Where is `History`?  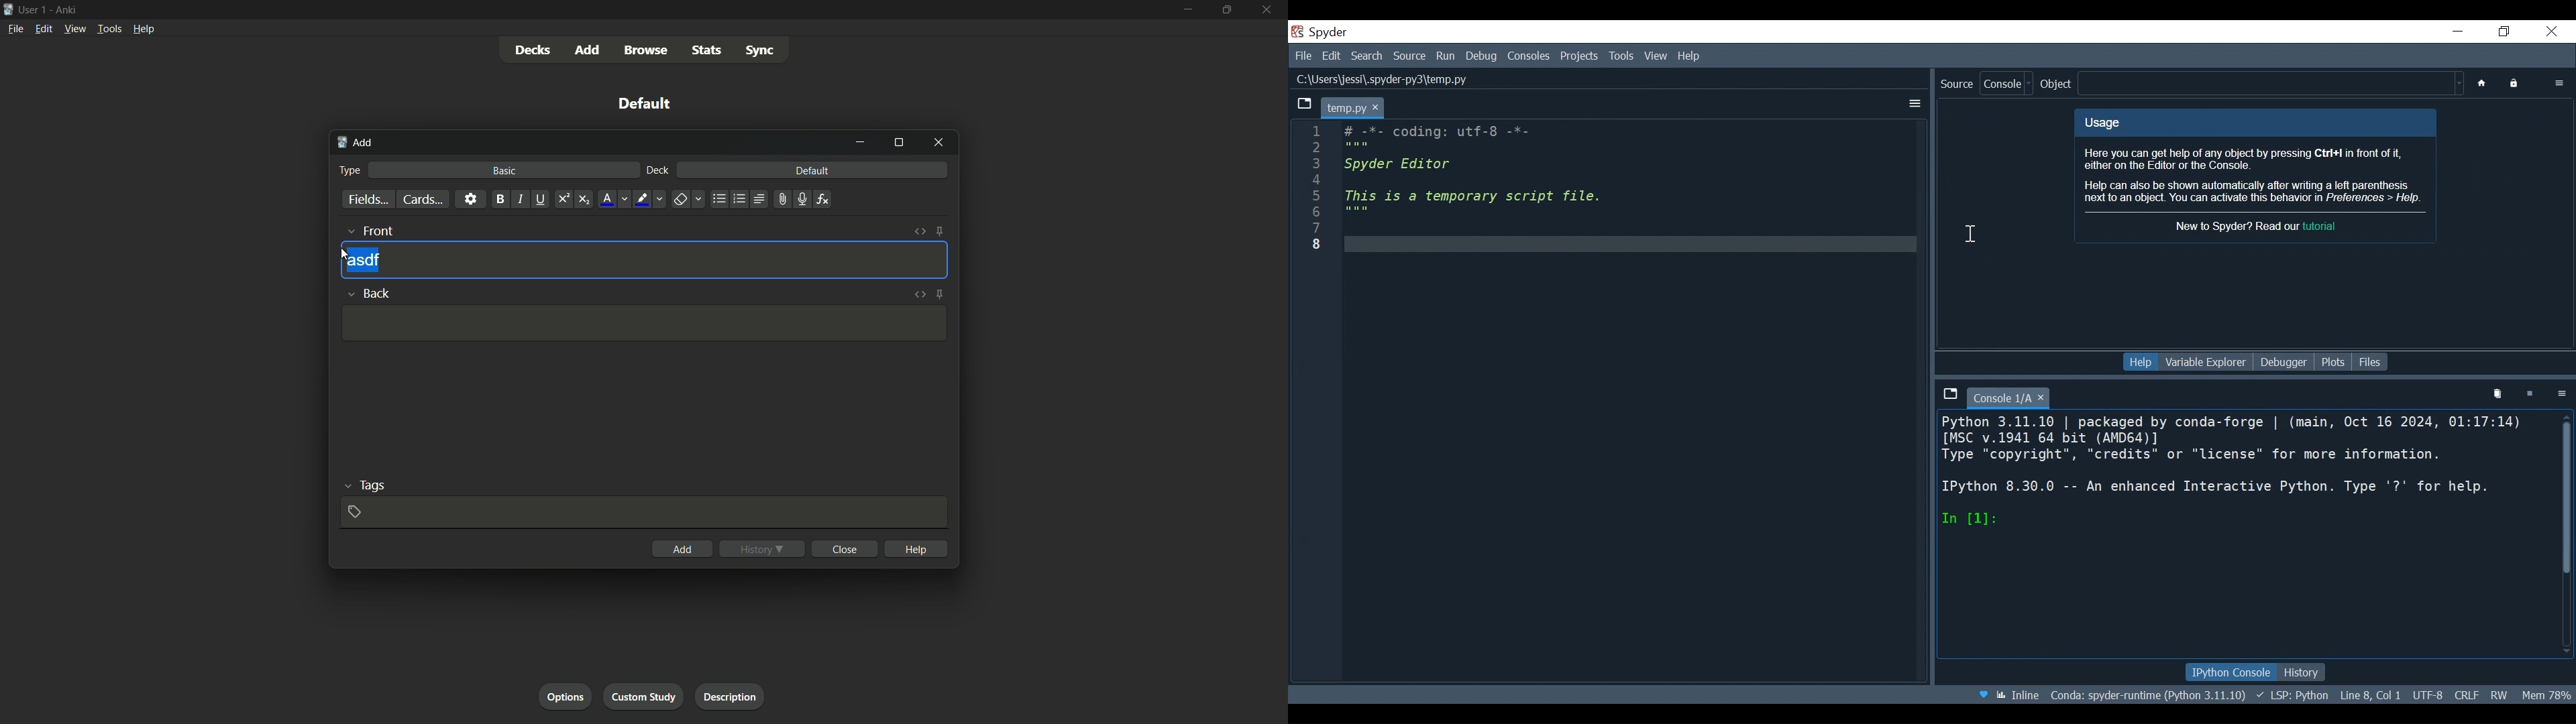
History is located at coordinates (2305, 672).